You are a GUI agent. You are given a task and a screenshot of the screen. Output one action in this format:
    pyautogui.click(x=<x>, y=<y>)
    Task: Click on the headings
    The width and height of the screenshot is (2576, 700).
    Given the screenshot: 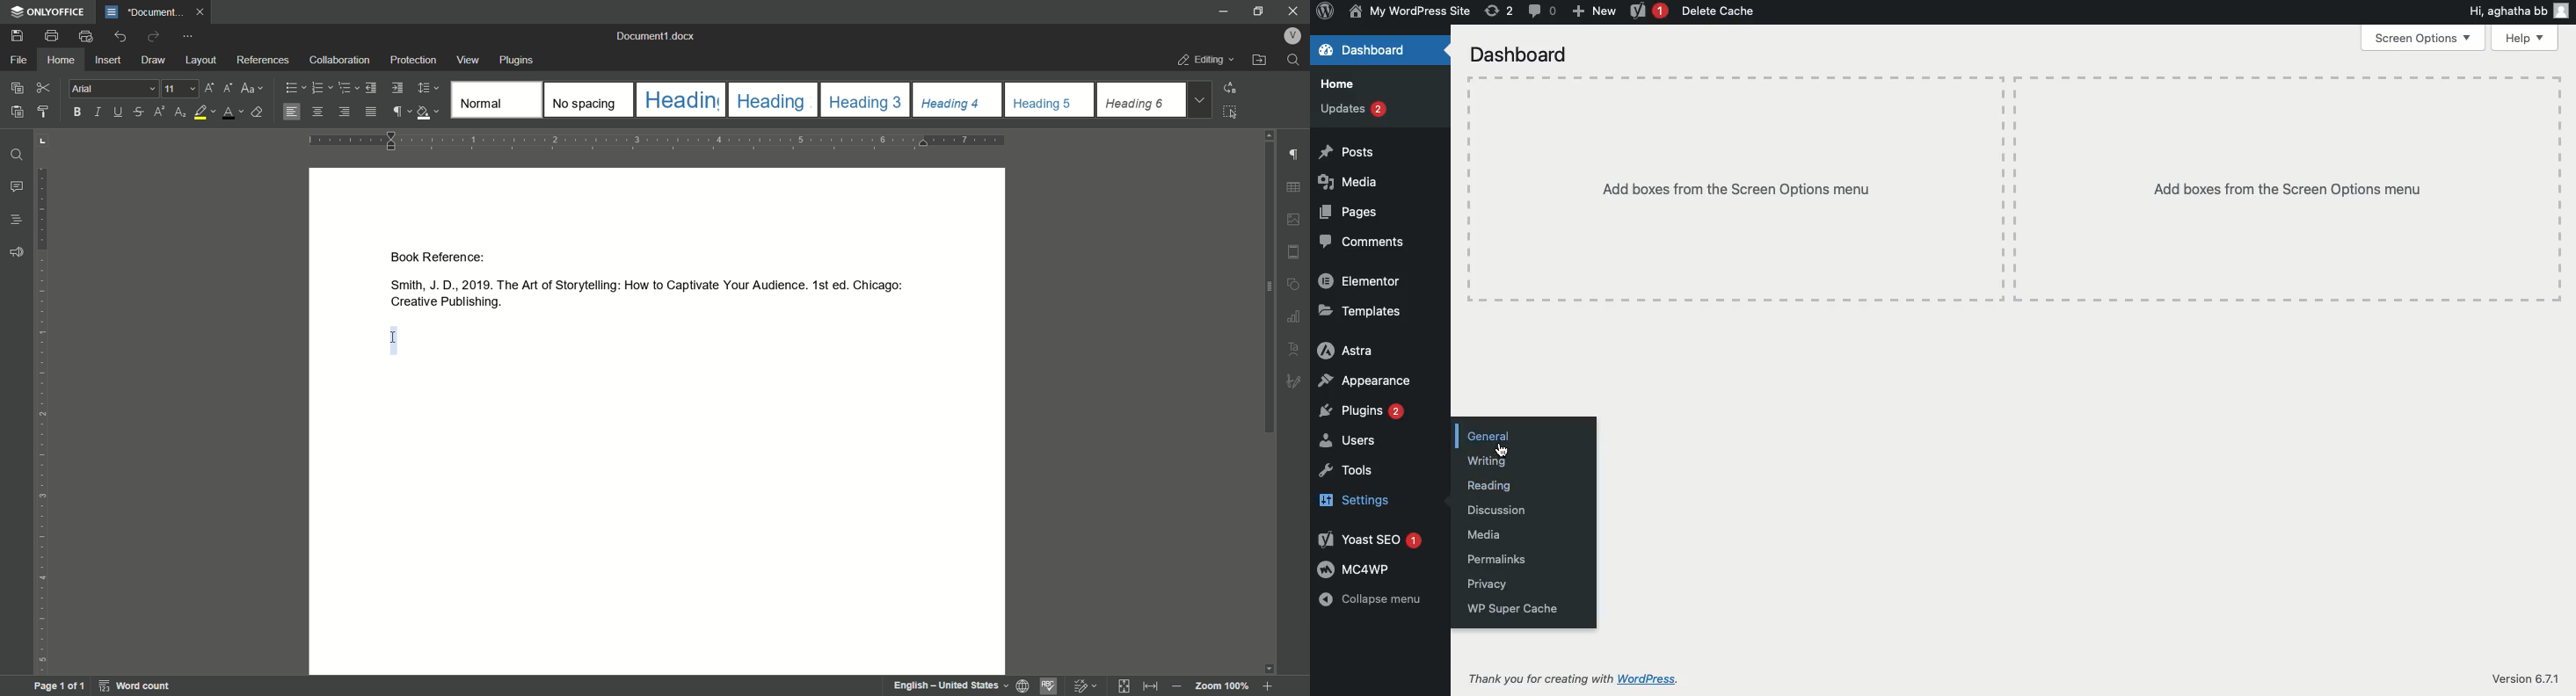 What is the action you would take?
    pyautogui.click(x=773, y=99)
    